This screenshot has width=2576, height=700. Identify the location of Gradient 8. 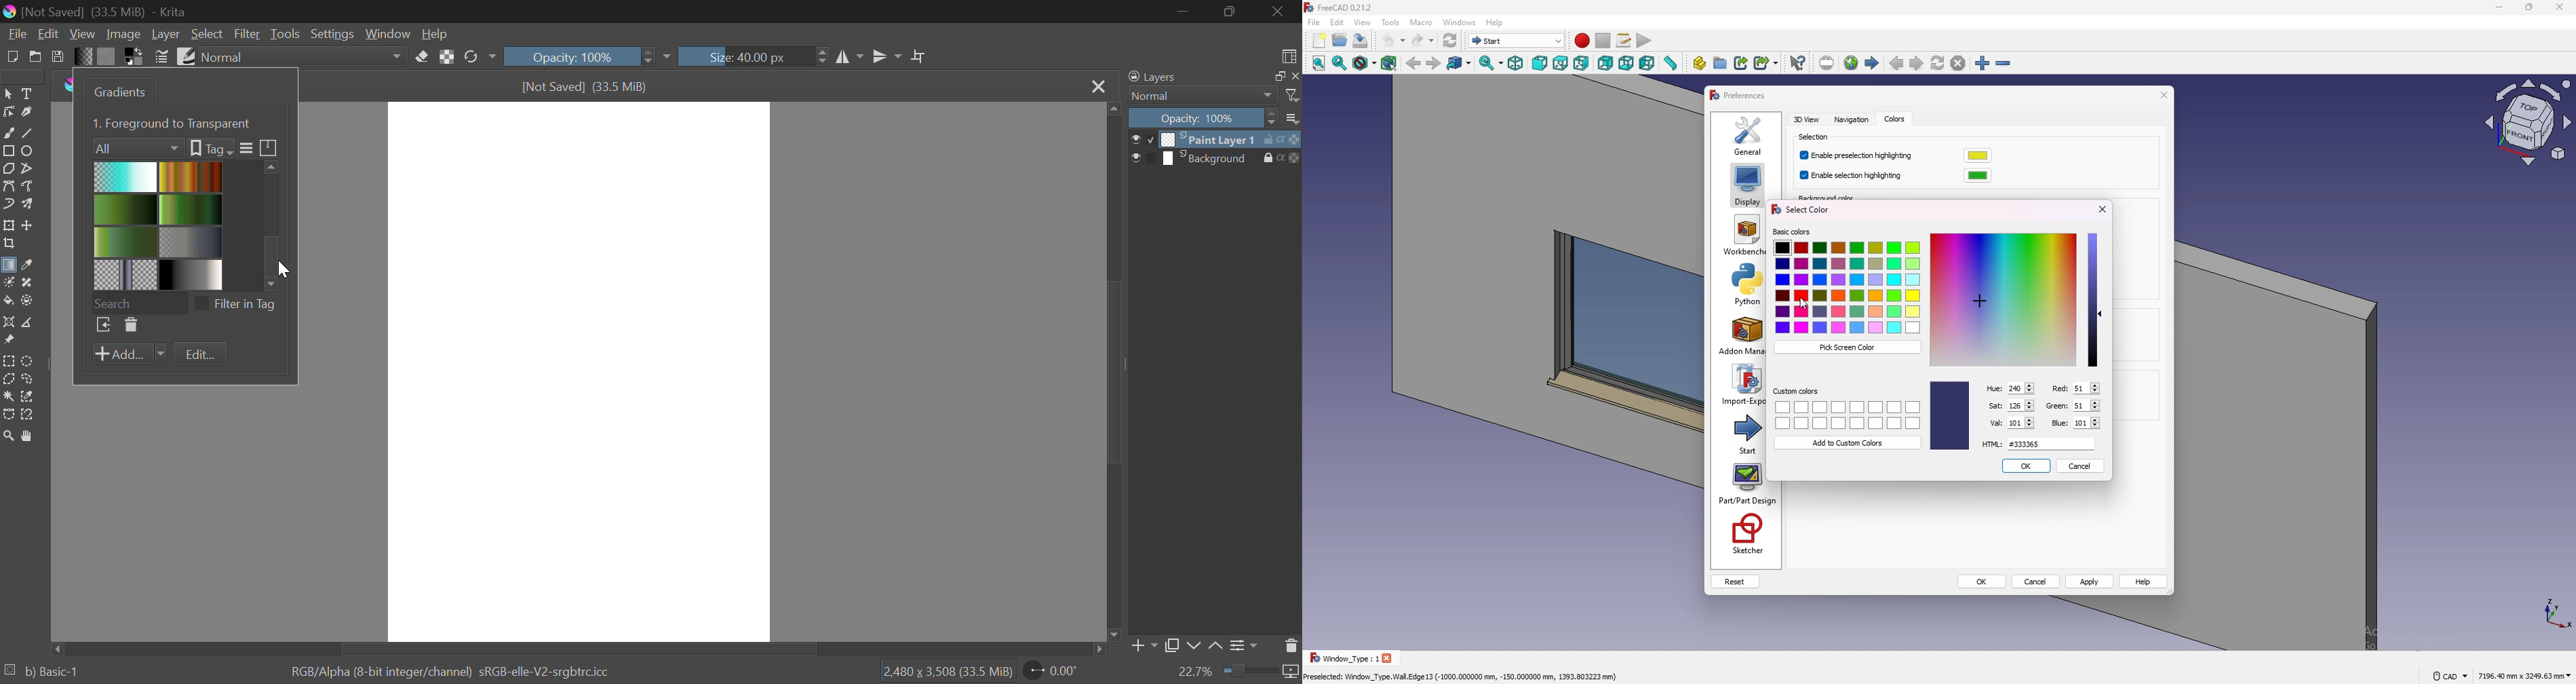
(189, 274).